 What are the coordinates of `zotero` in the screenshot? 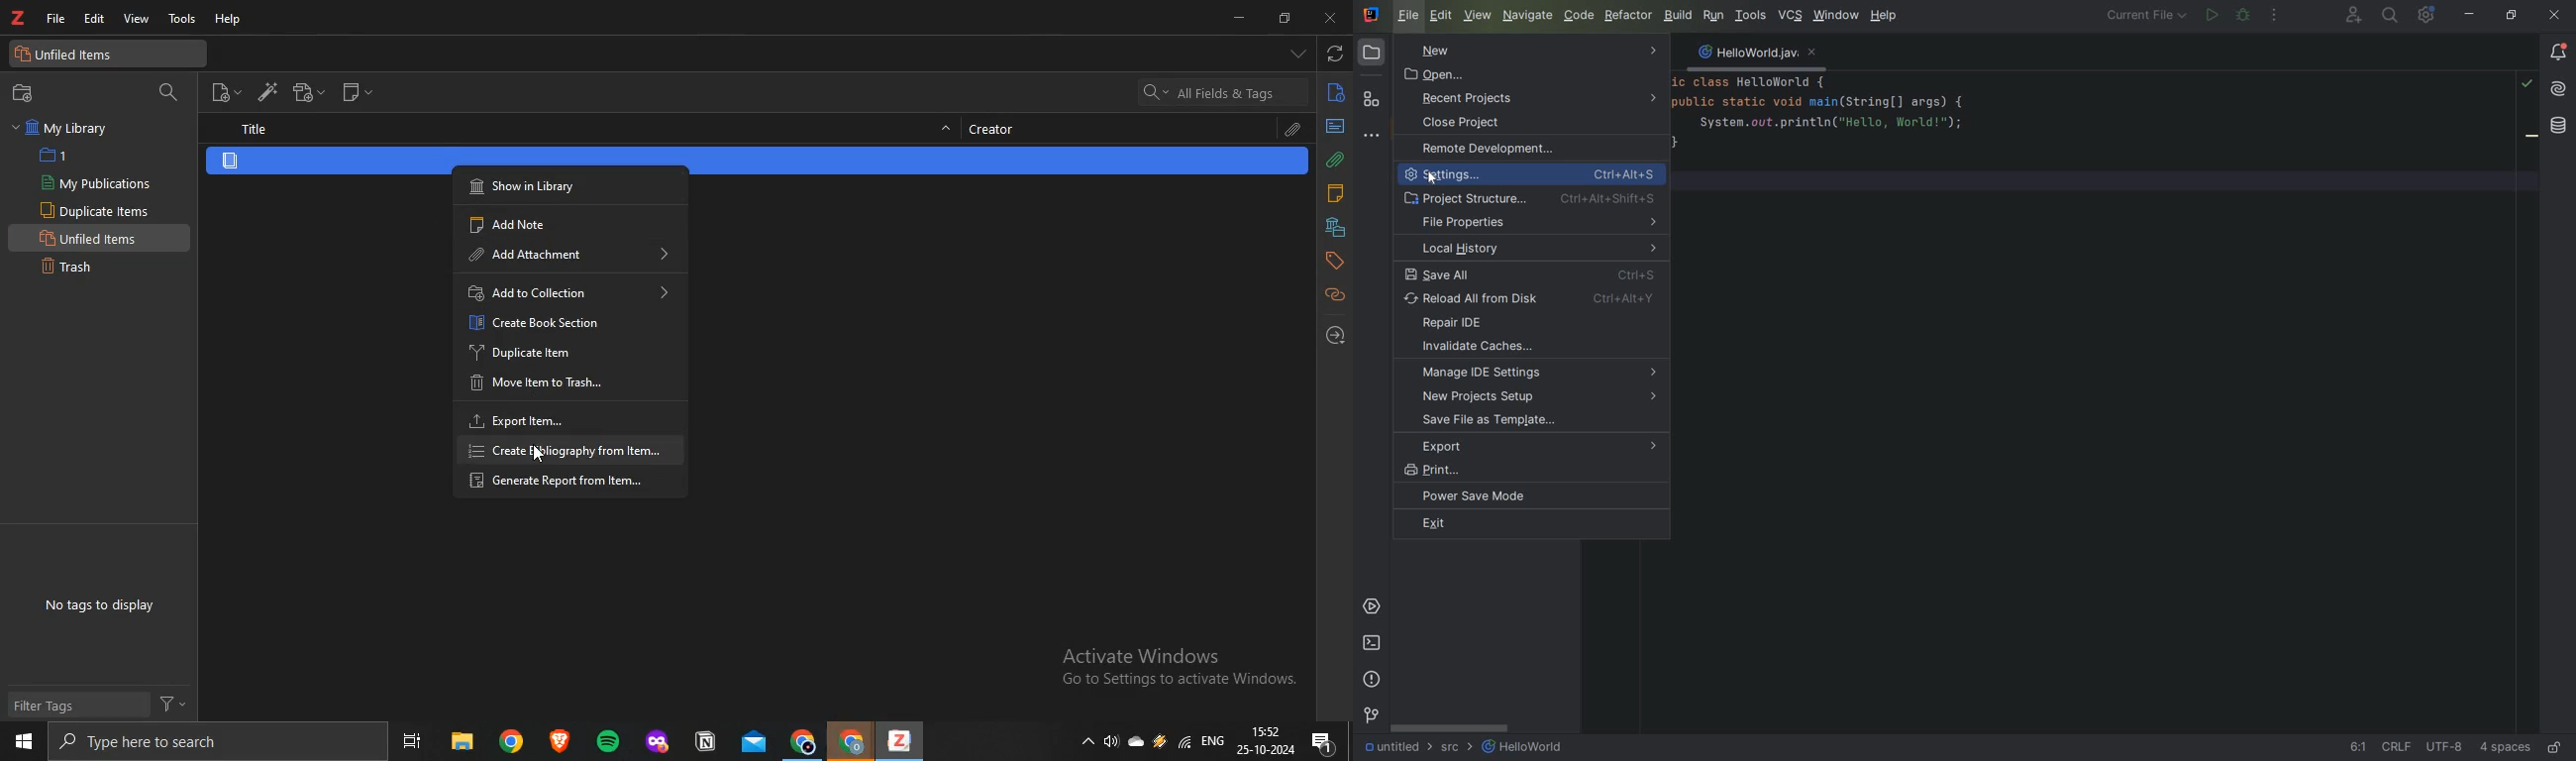 It's located at (19, 19).